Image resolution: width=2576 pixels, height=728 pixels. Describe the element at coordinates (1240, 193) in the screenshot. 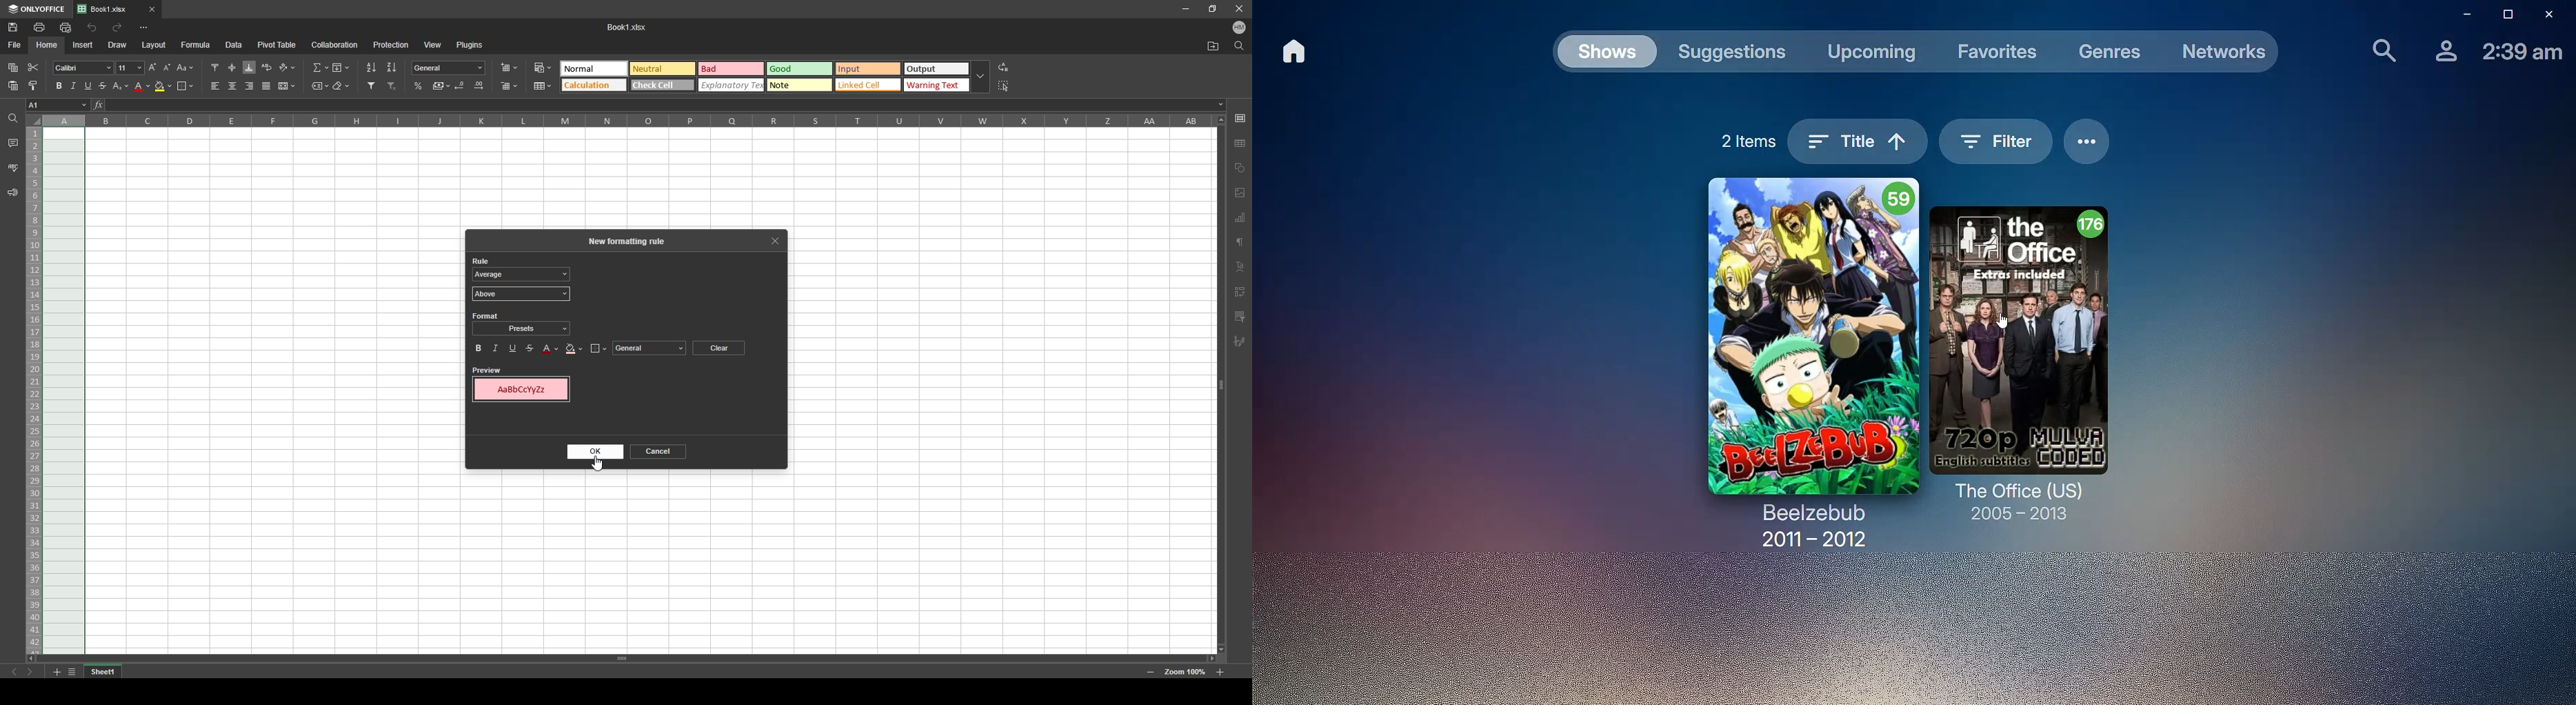

I see `image` at that location.